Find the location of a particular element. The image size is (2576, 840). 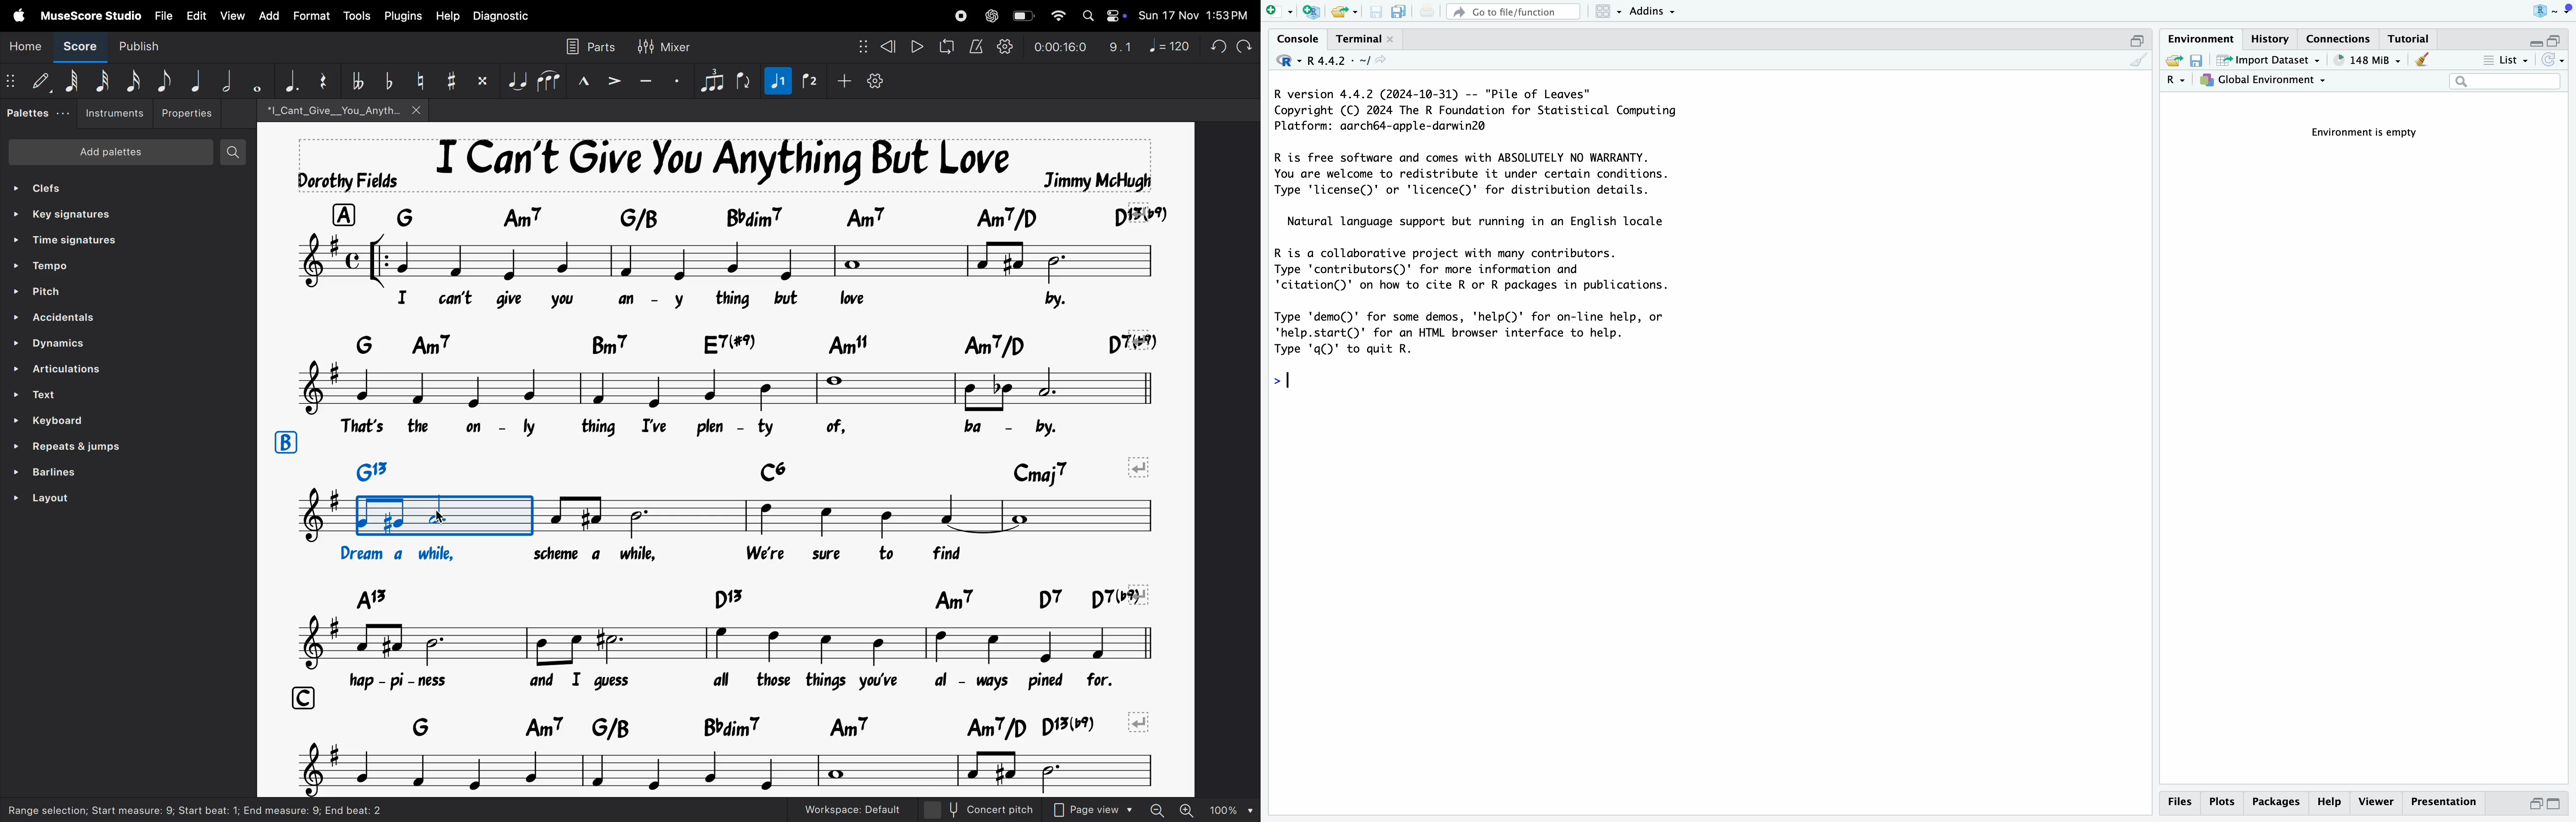

Accenditial is located at coordinates (56, 317).